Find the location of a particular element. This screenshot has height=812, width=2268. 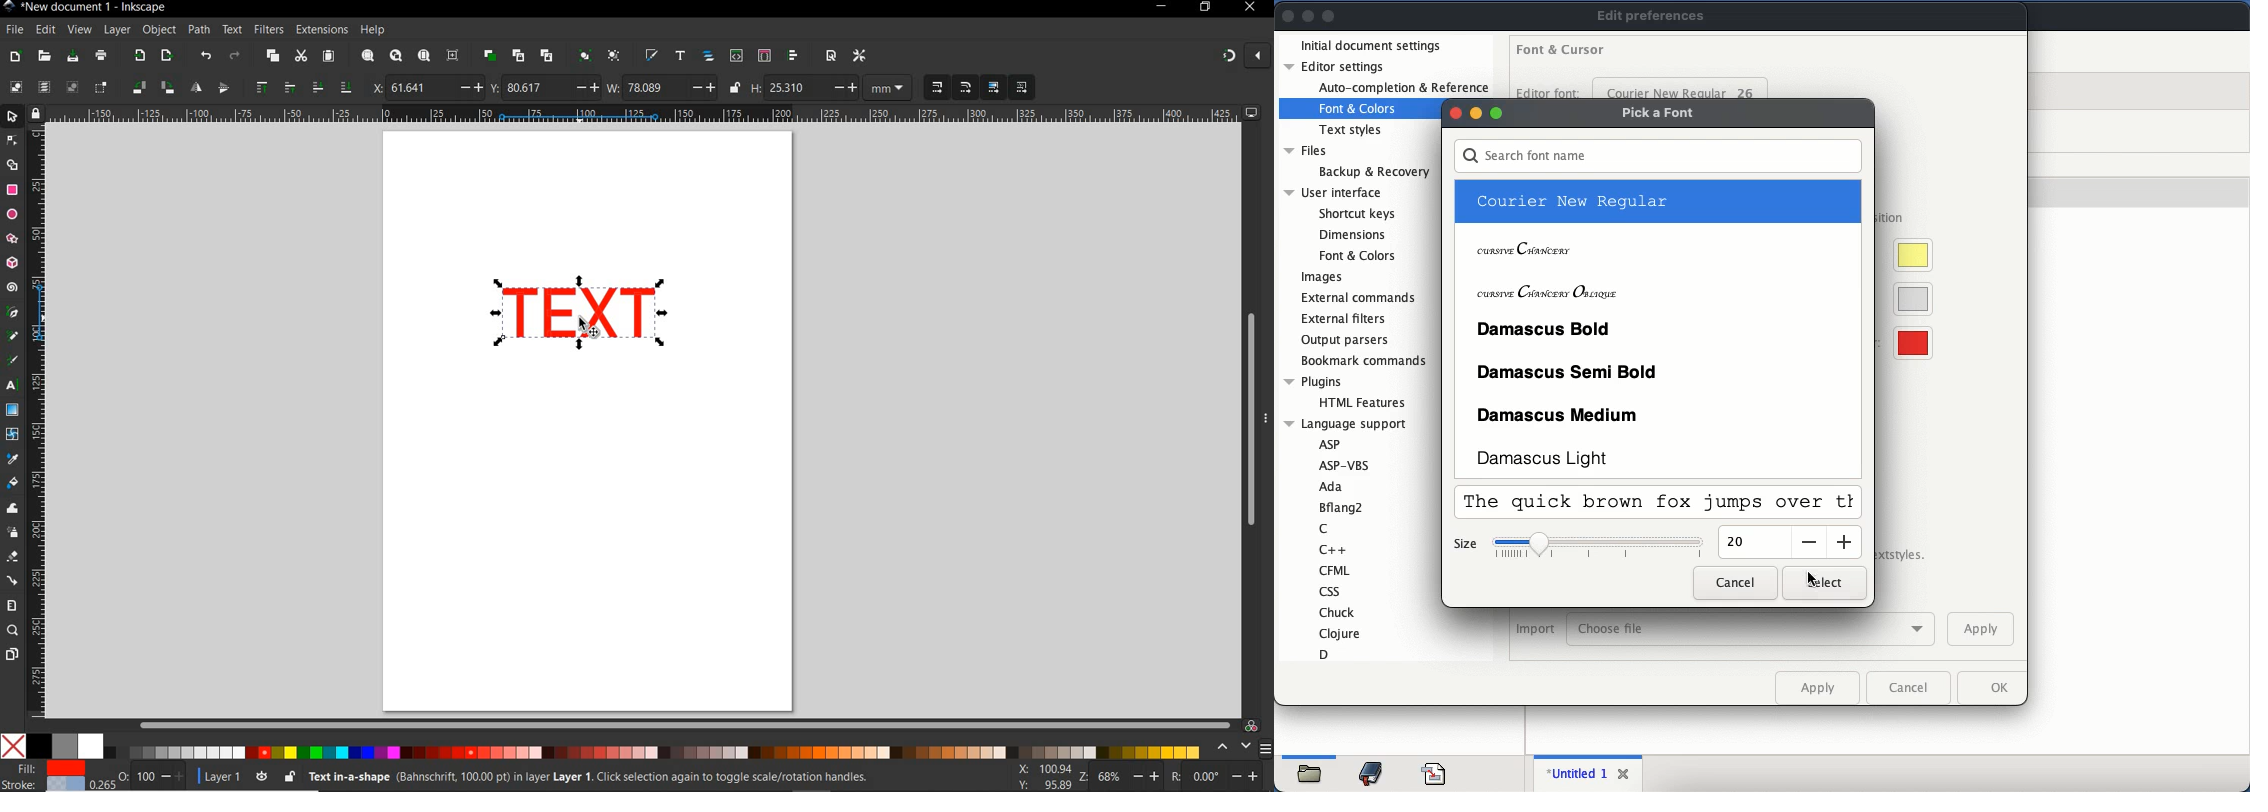

create clone is located at coordinates (517, 56).